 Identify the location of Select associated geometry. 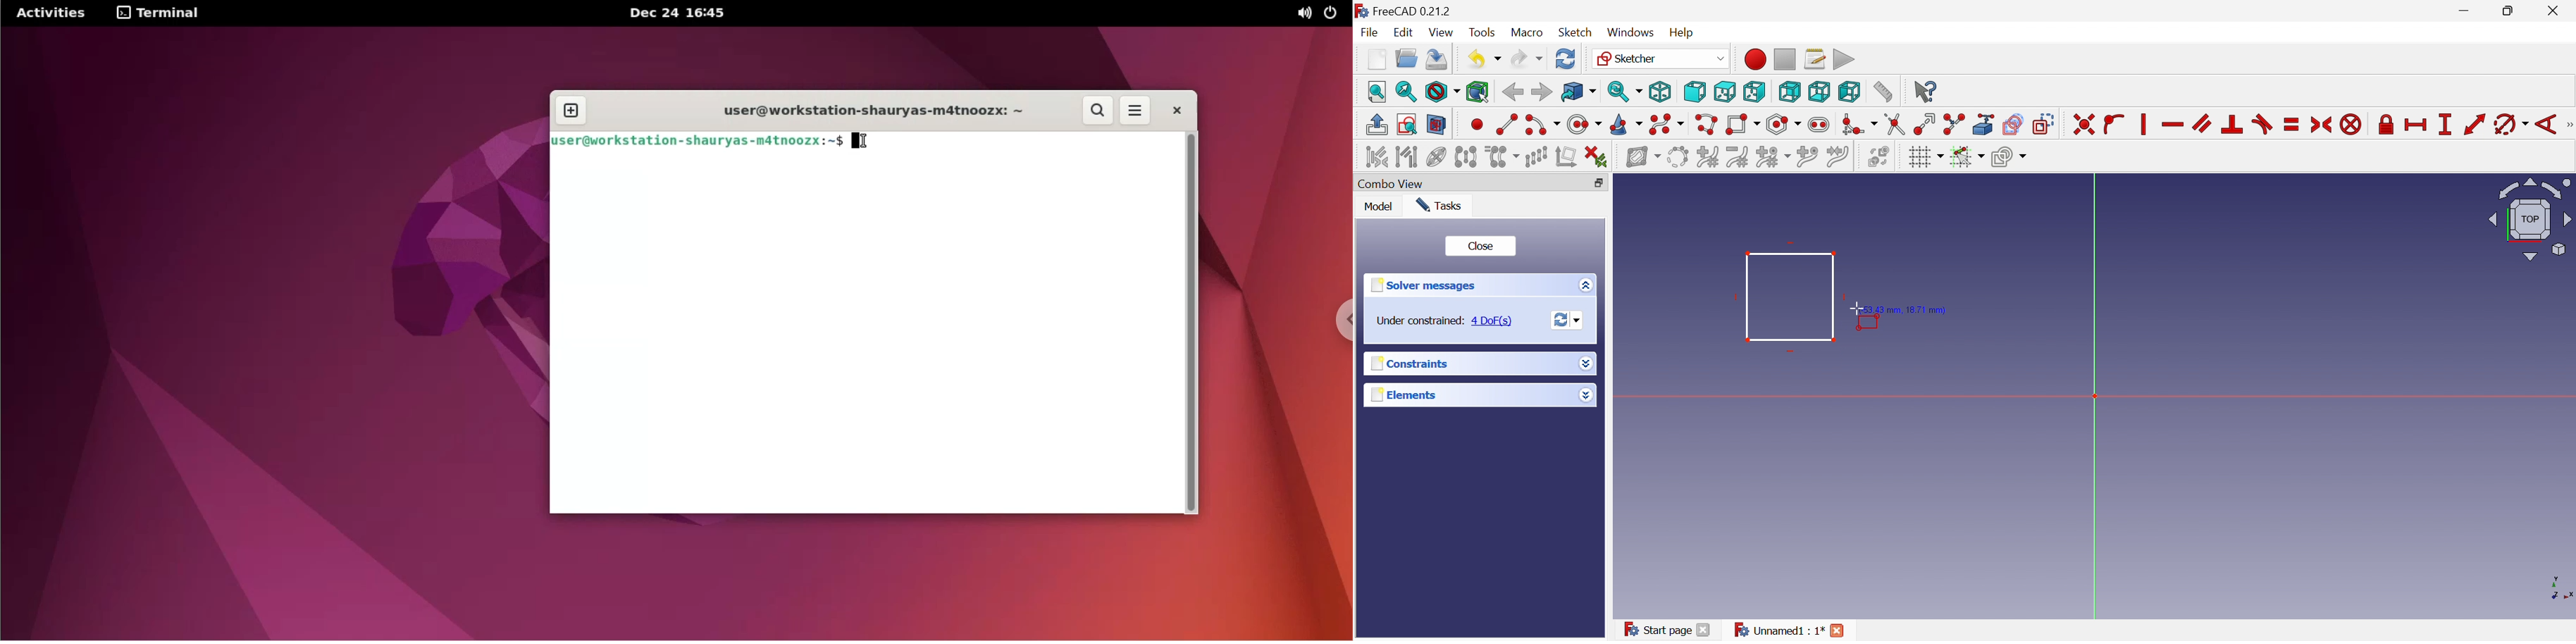
(1408, 159).